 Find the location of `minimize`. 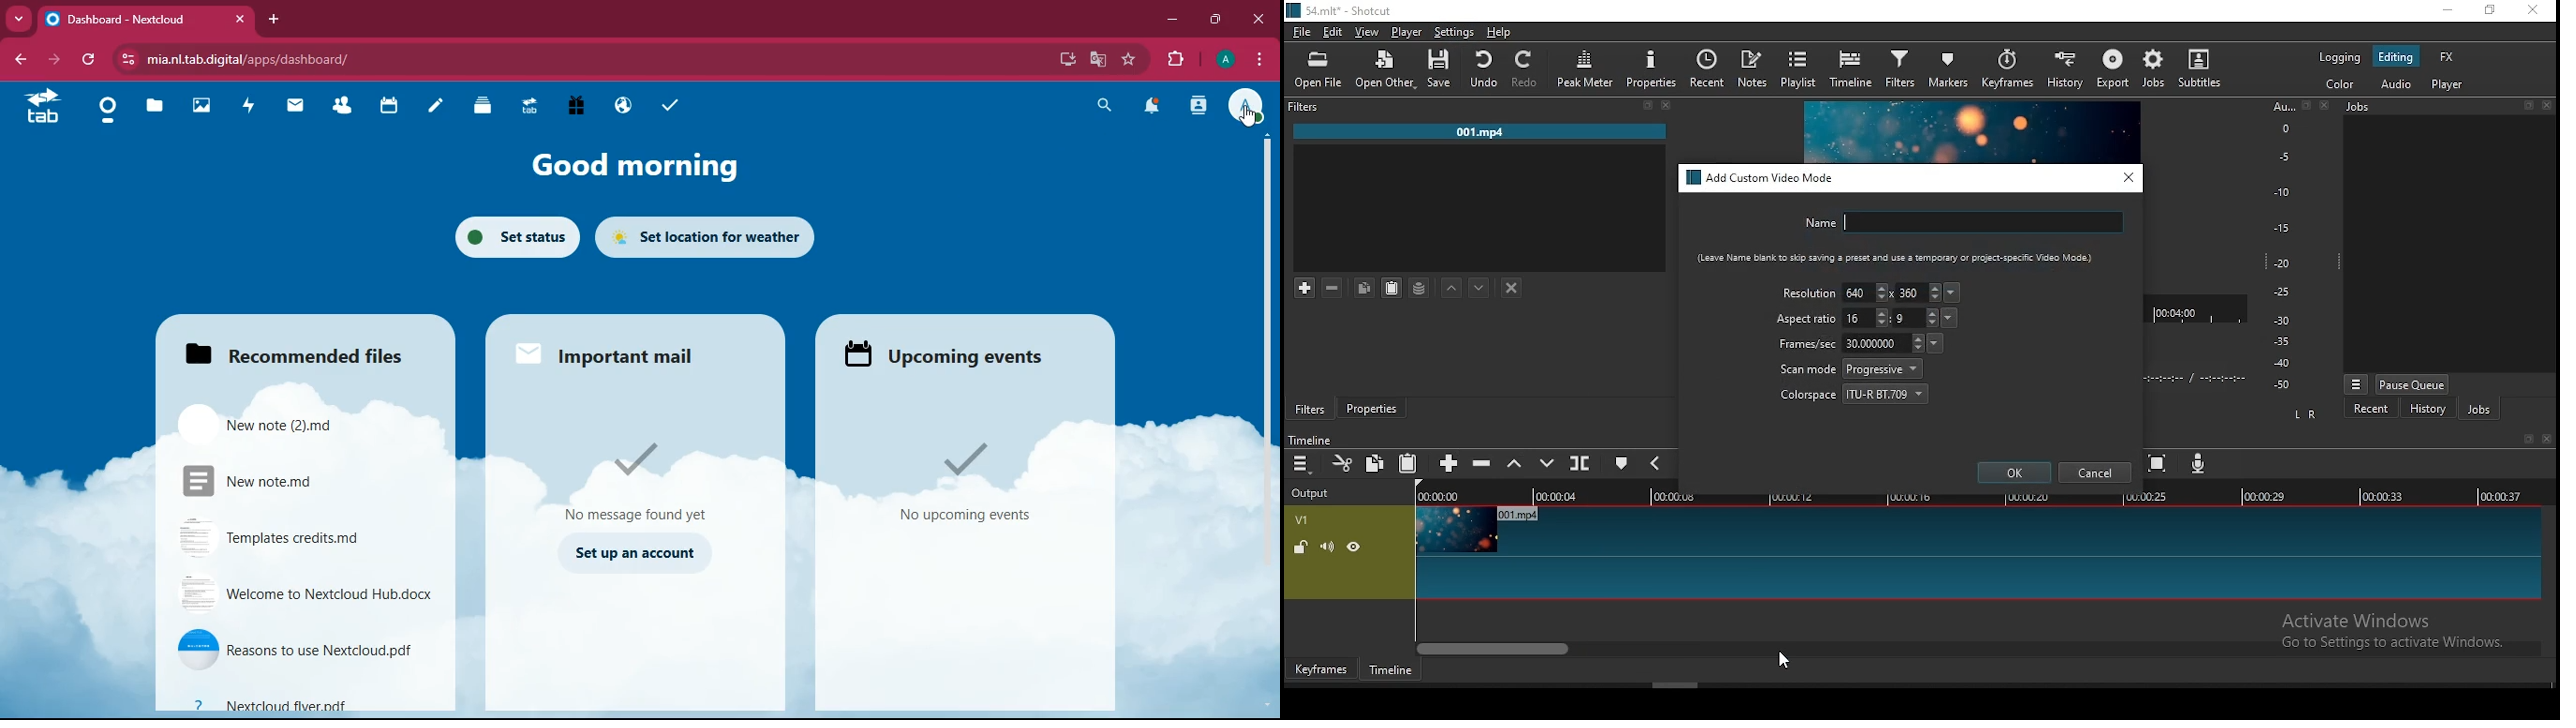

minimize is located at coordinates (1173, 20).